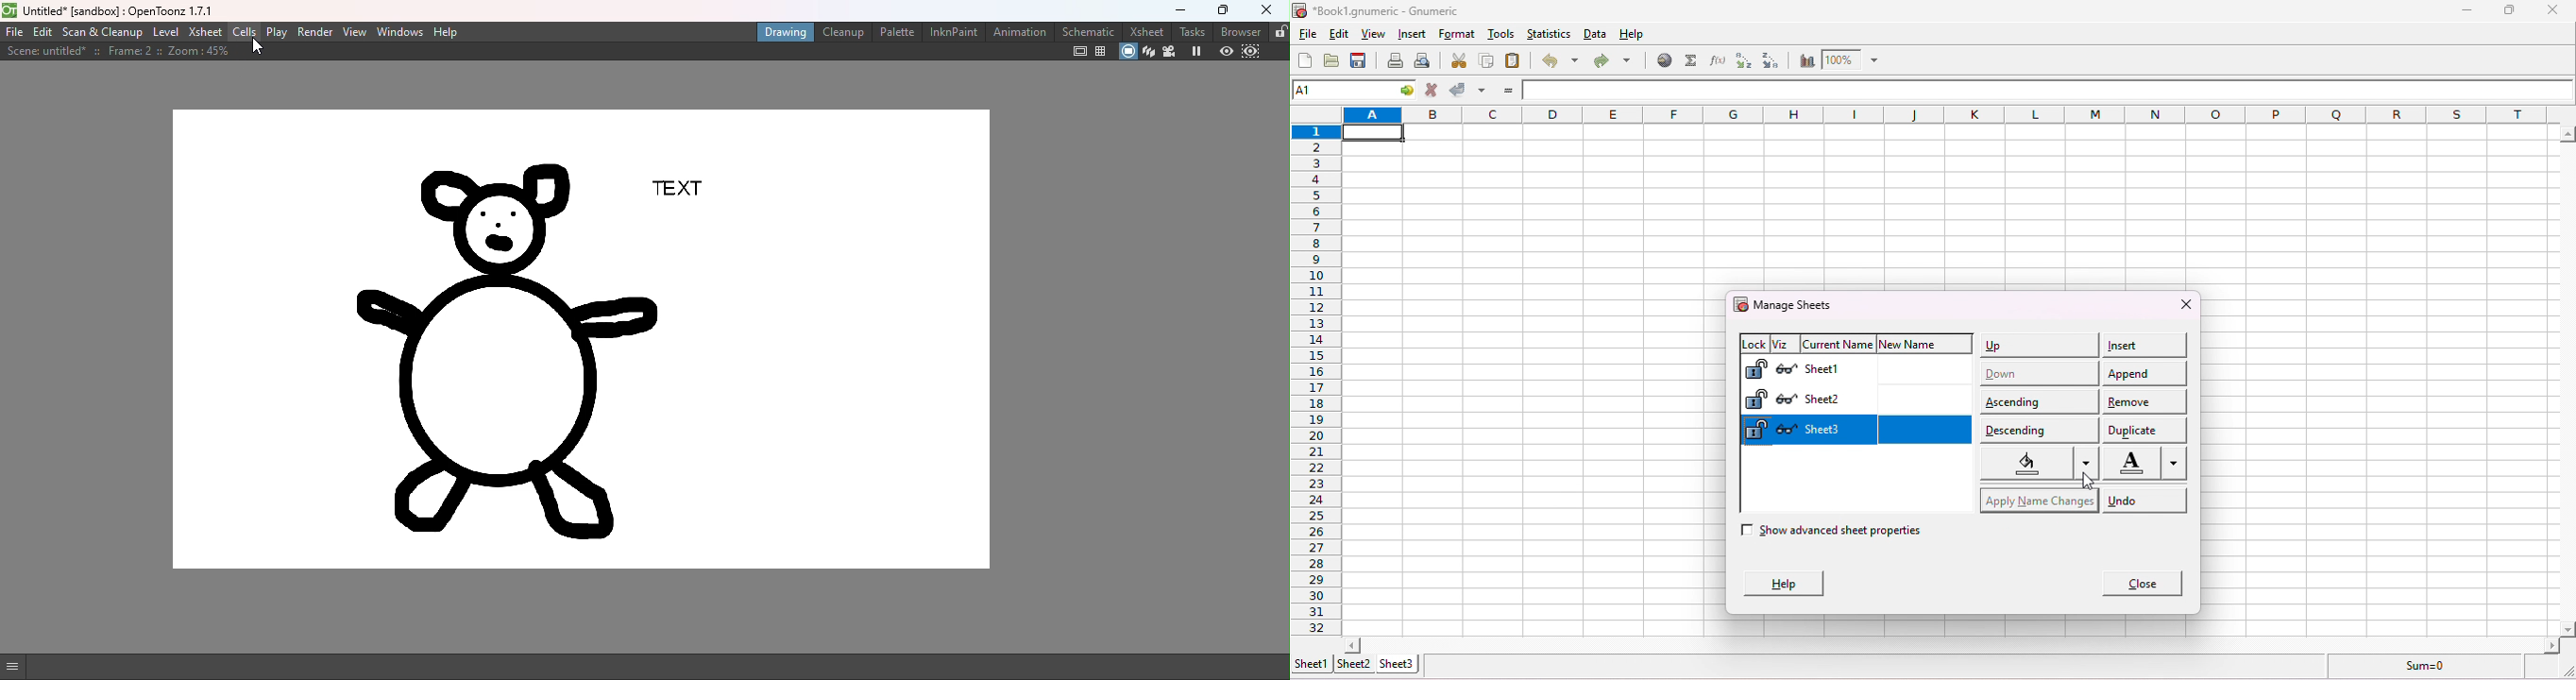 The height and width of the screenshot is (700, 2576). Describe the element at coordinates (2148, 399) in the screenshot. I see `remove` at that location.